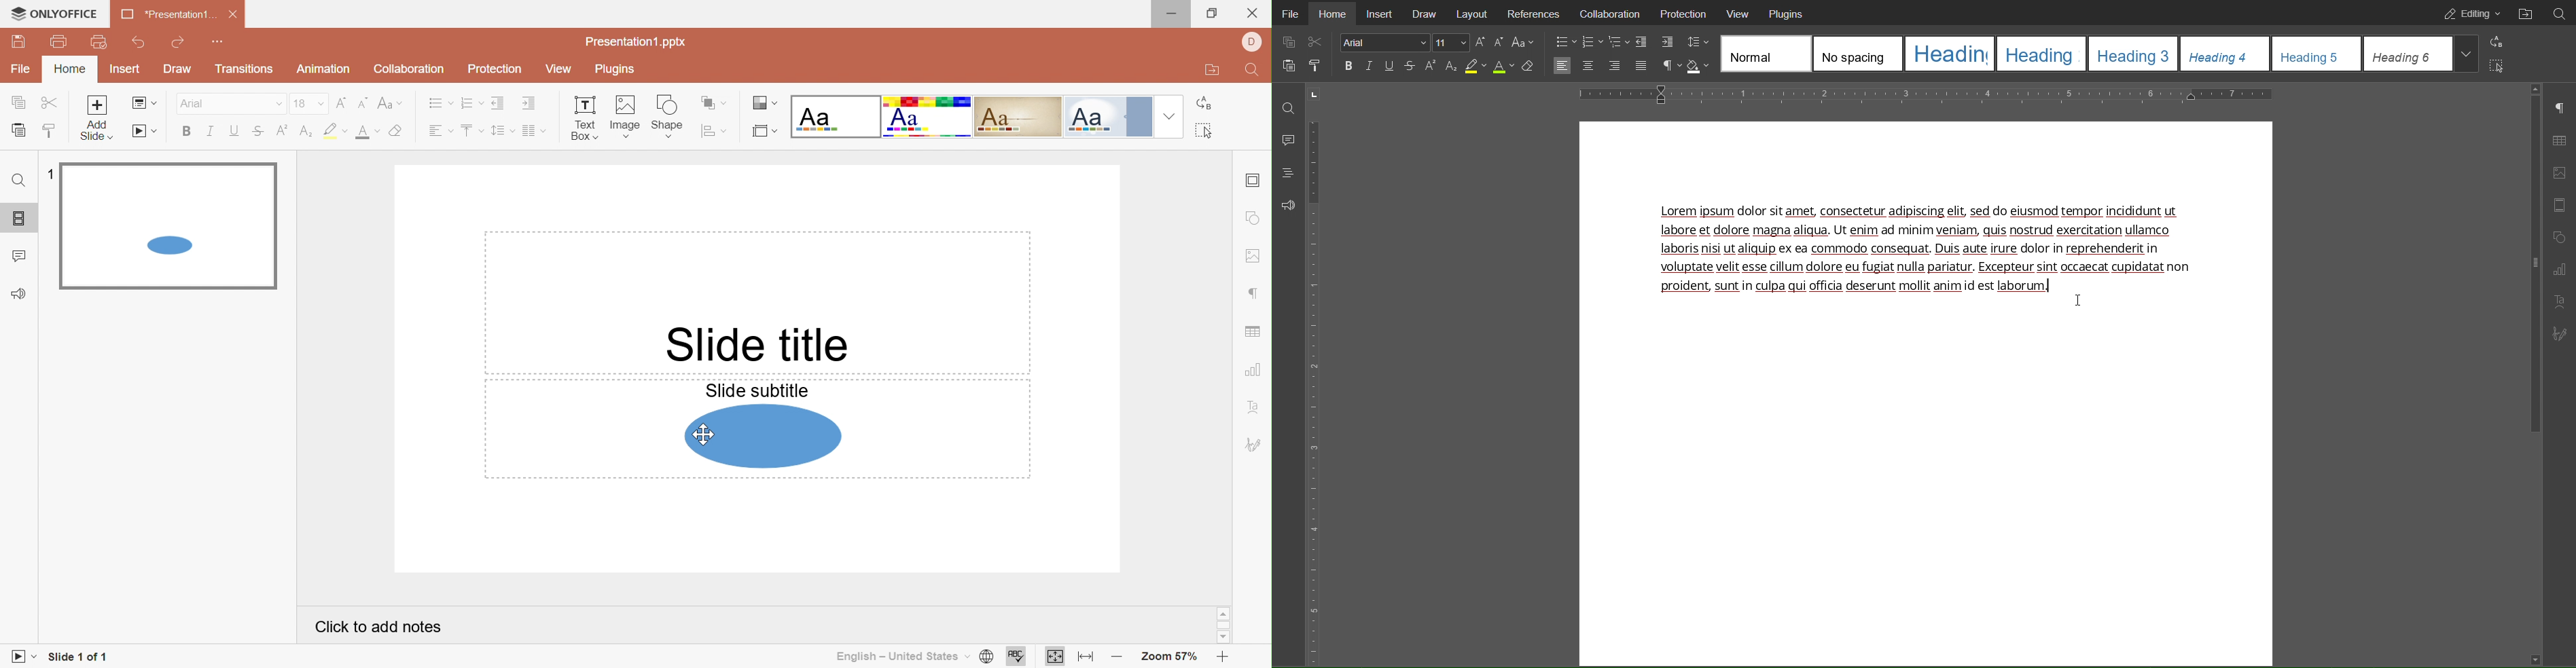 The image size is (2576, 672). I want to click on Zoom out, so click(1116, 659).